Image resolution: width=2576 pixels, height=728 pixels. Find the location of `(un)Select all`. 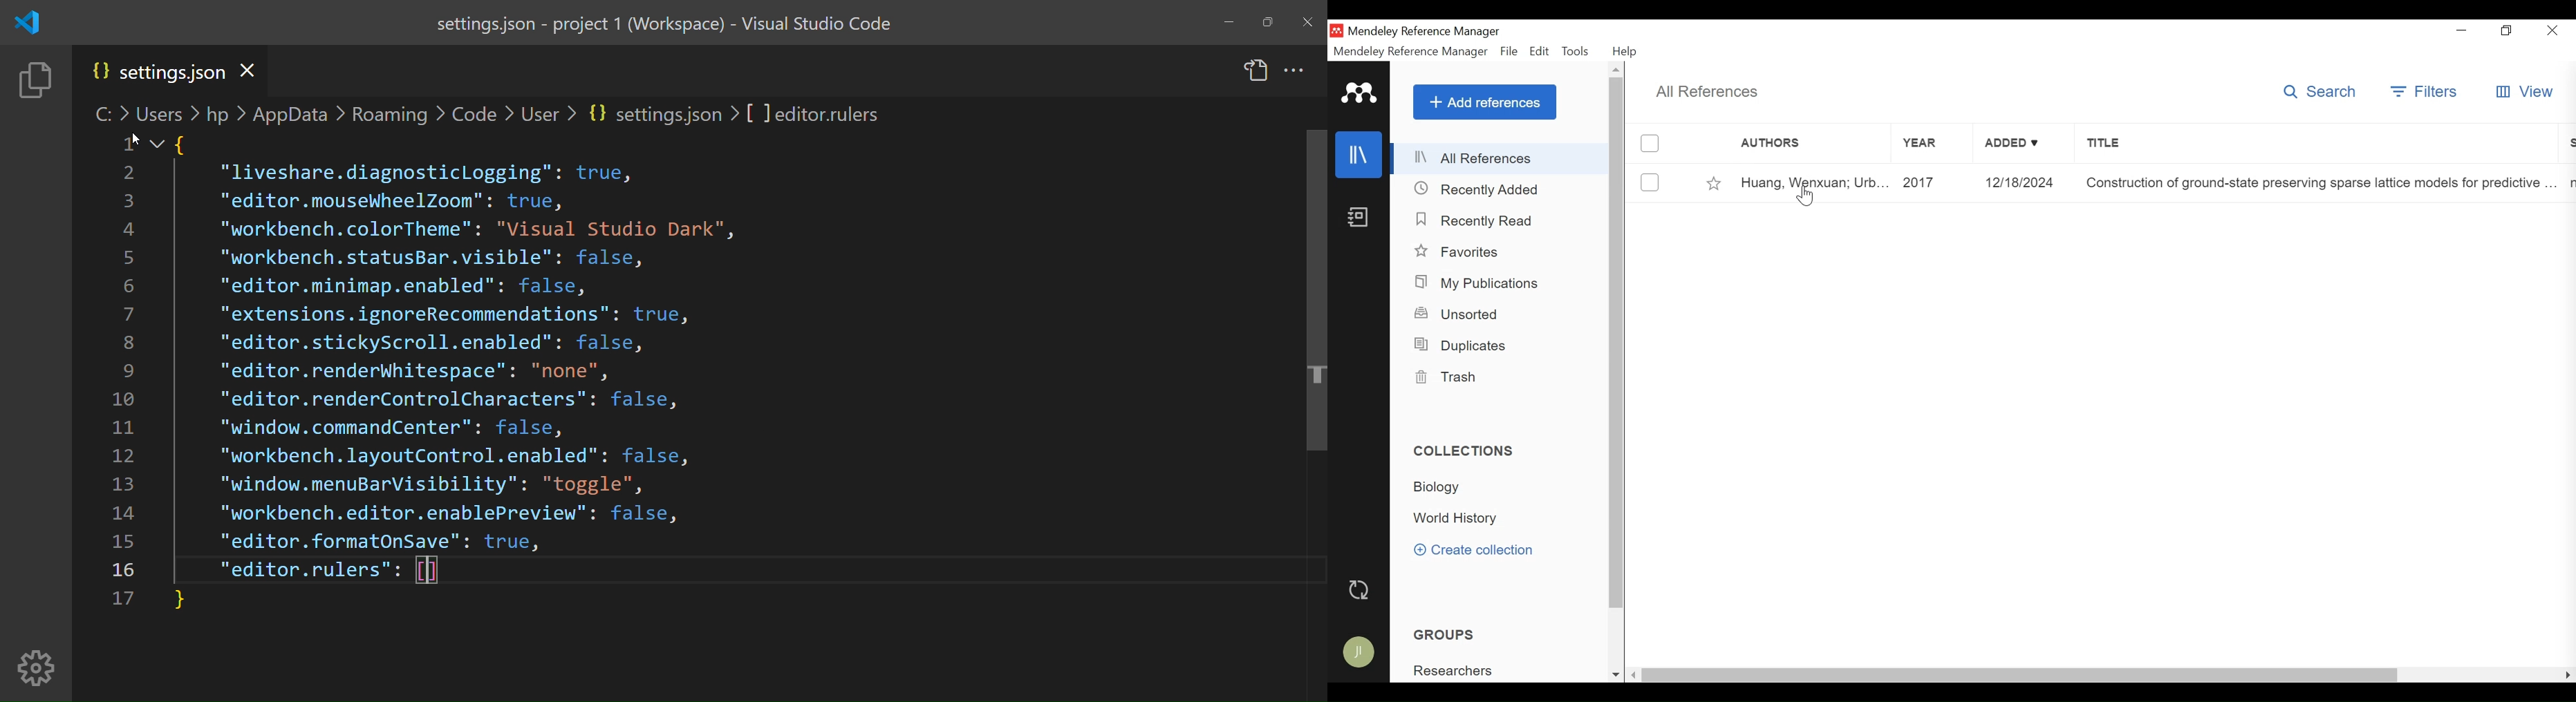

(un)Select all is located at coordinates (1650, 144).